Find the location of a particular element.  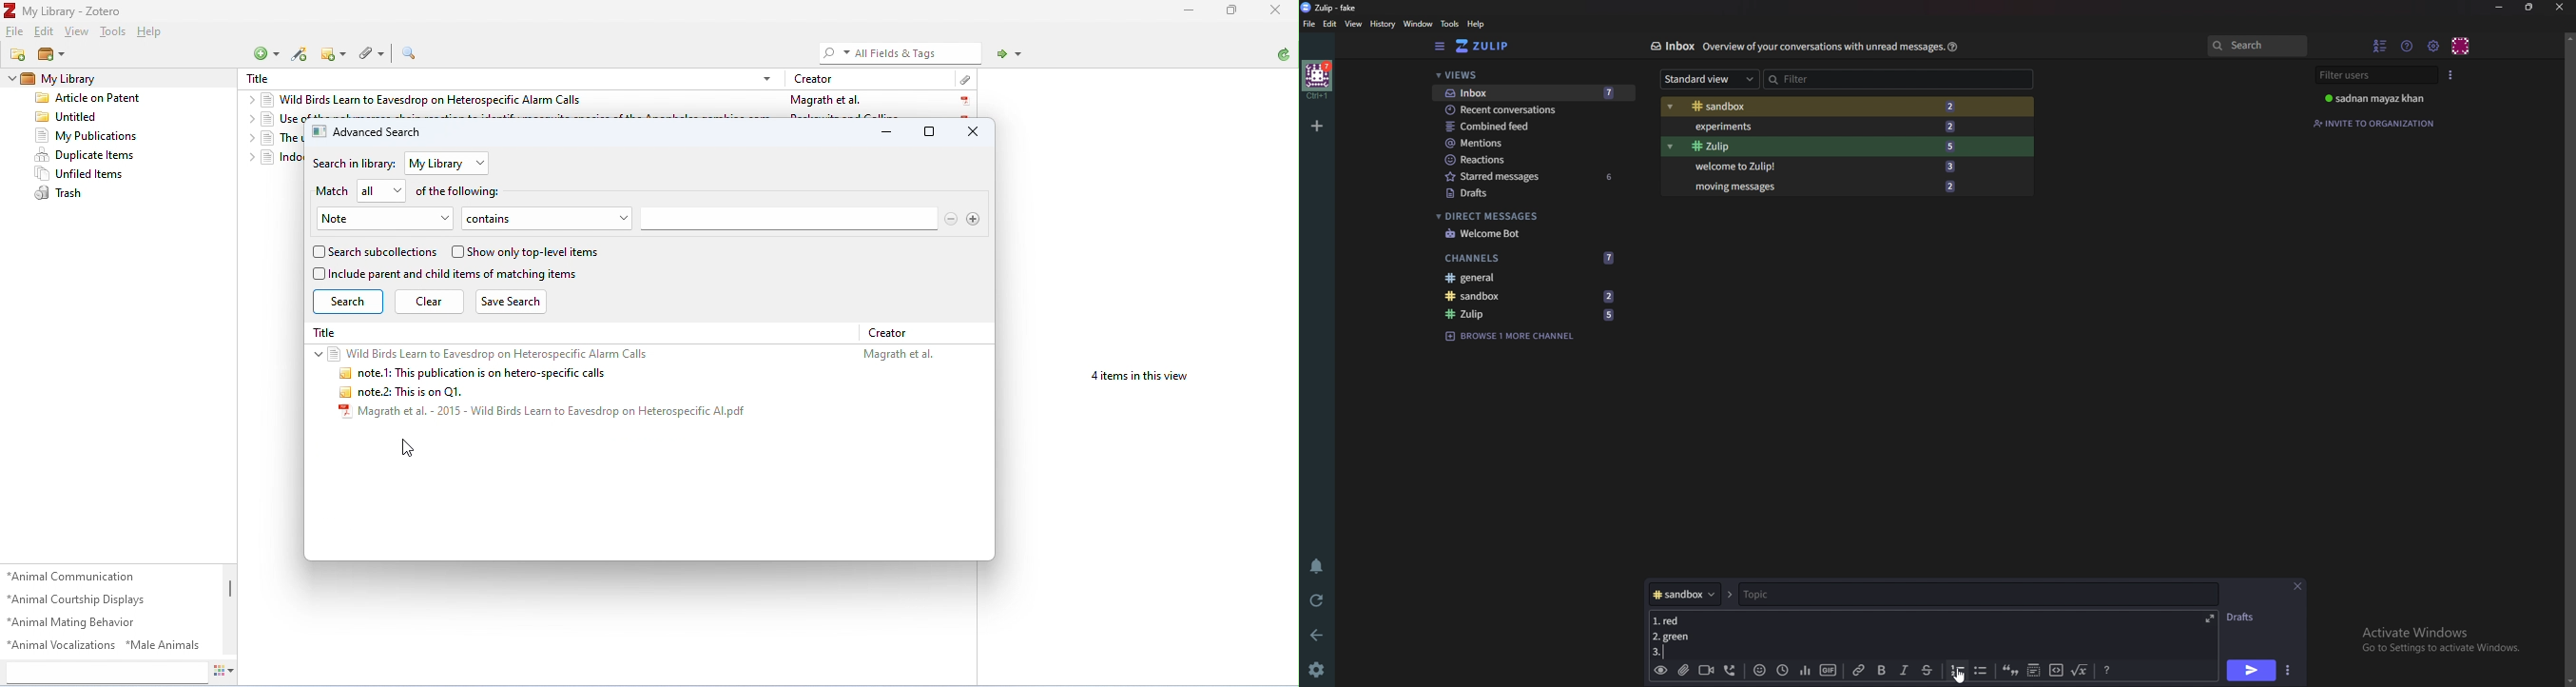

Italic is located at coordinates (1903, 672).